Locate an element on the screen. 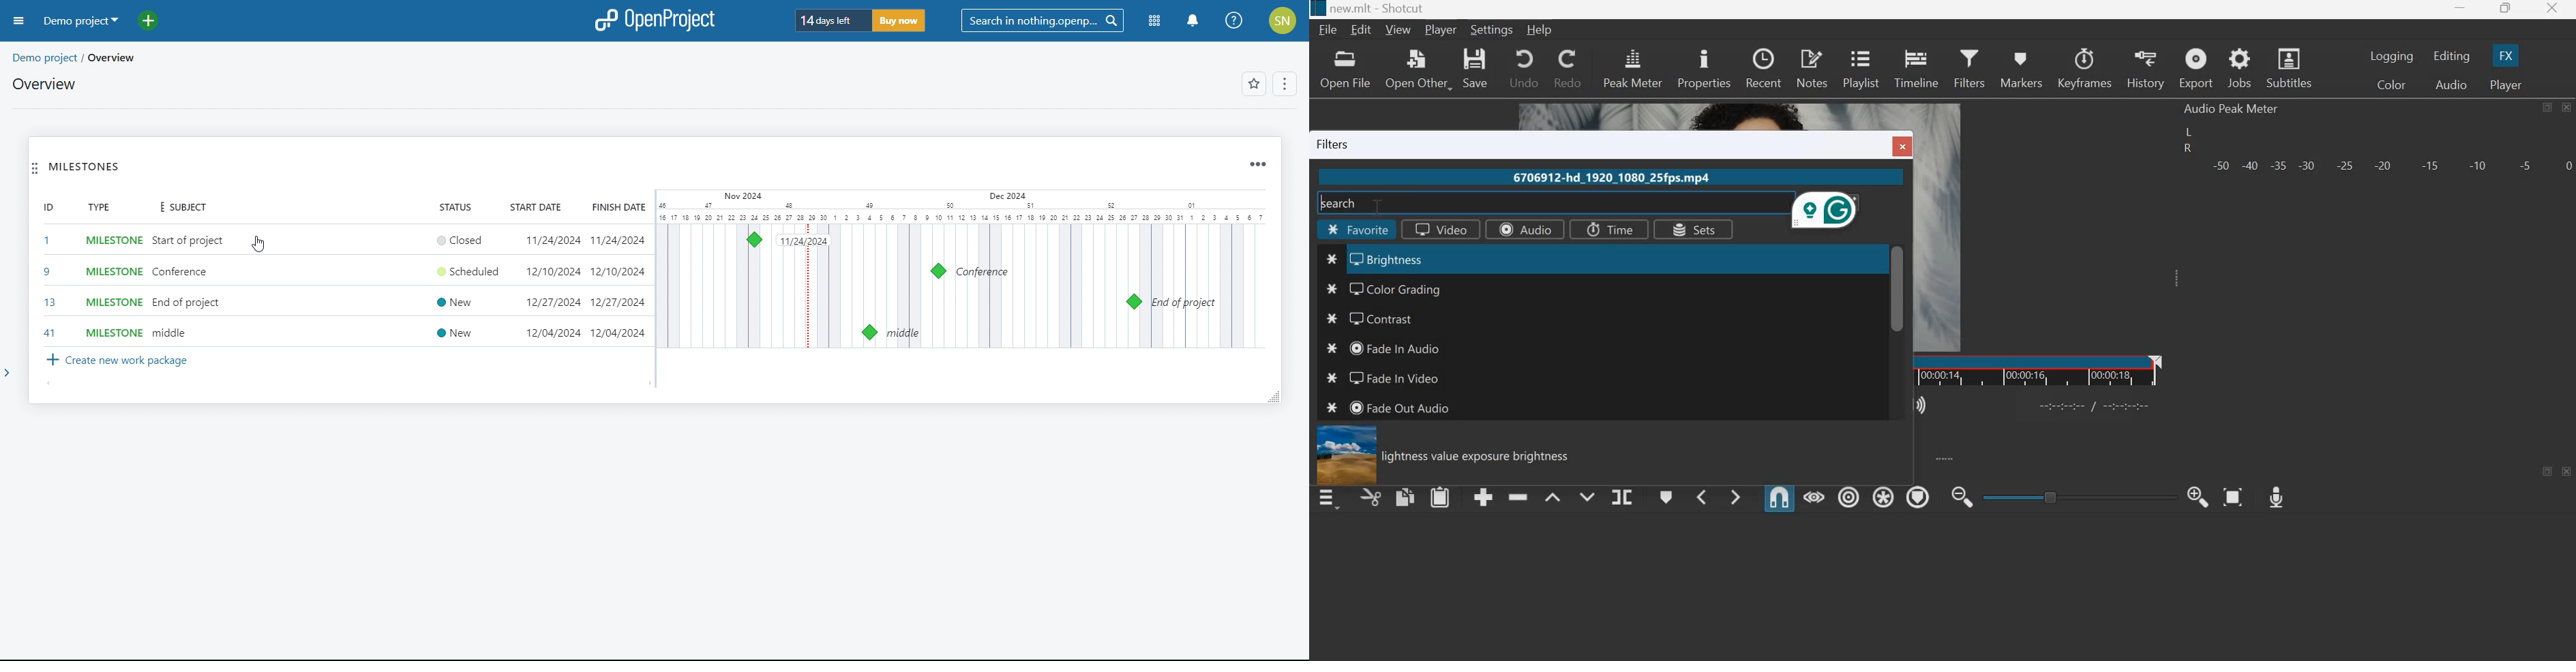 The height and width of the screenshot is (672, 2576). Overwrite is located at coordinates (1585, 495).